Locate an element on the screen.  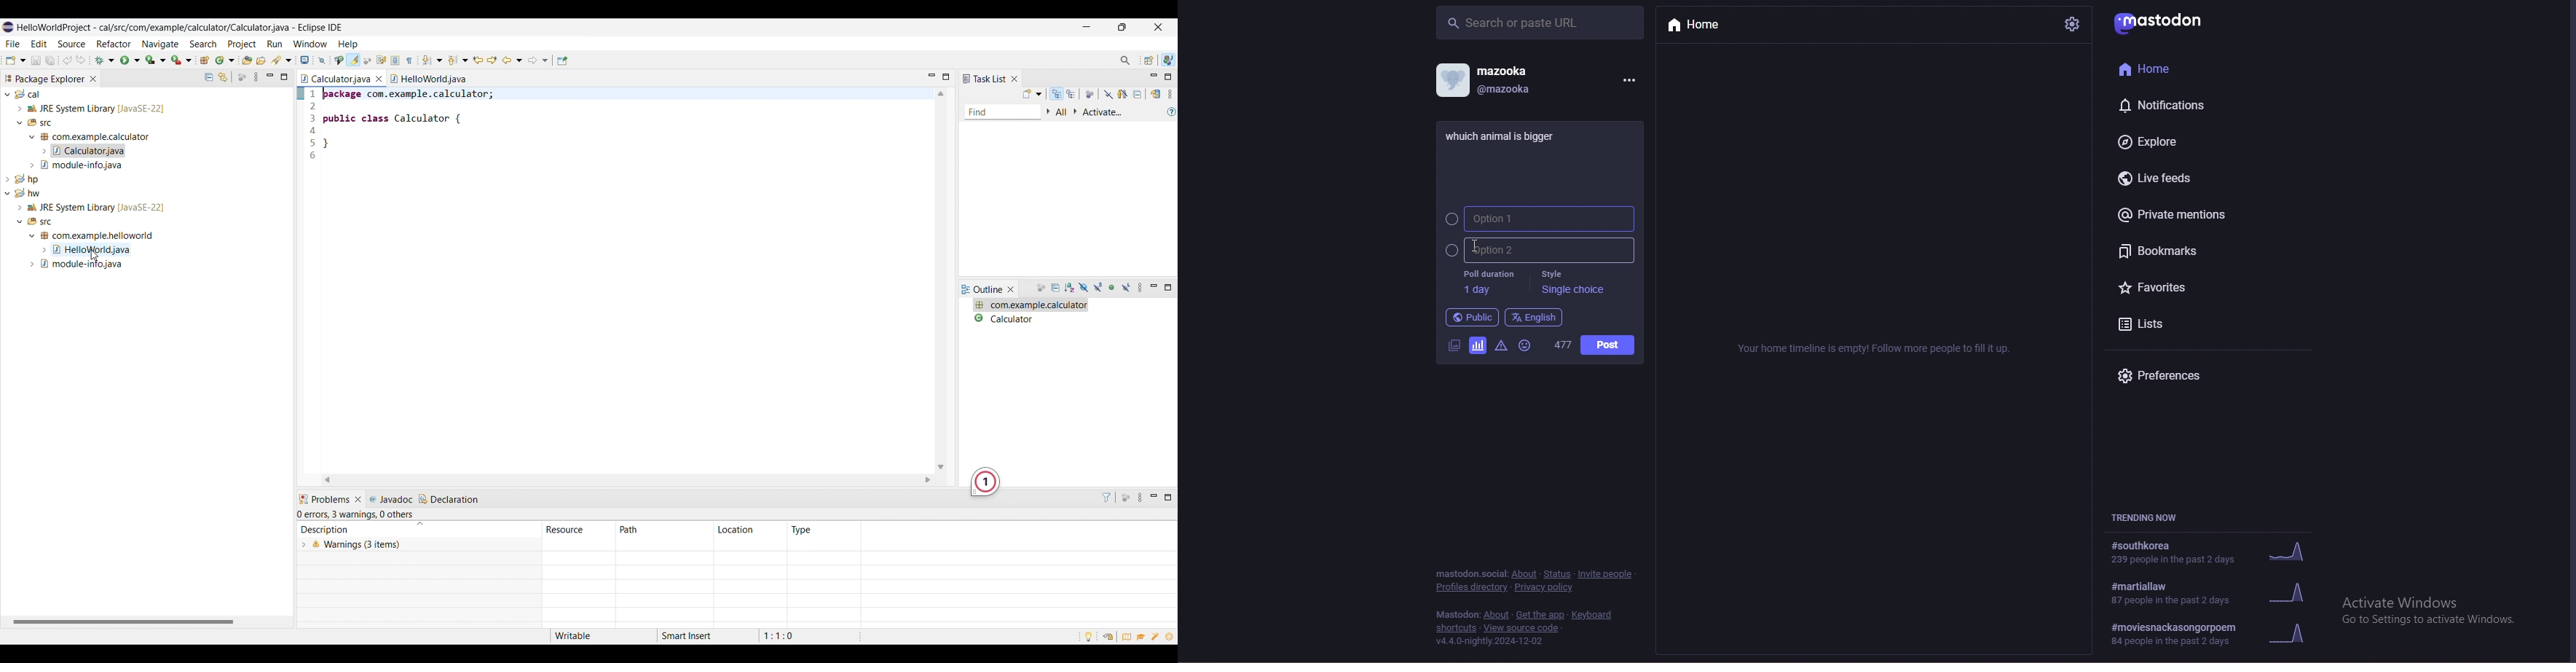
Quick slide to left is located at coordinates (327, 480).